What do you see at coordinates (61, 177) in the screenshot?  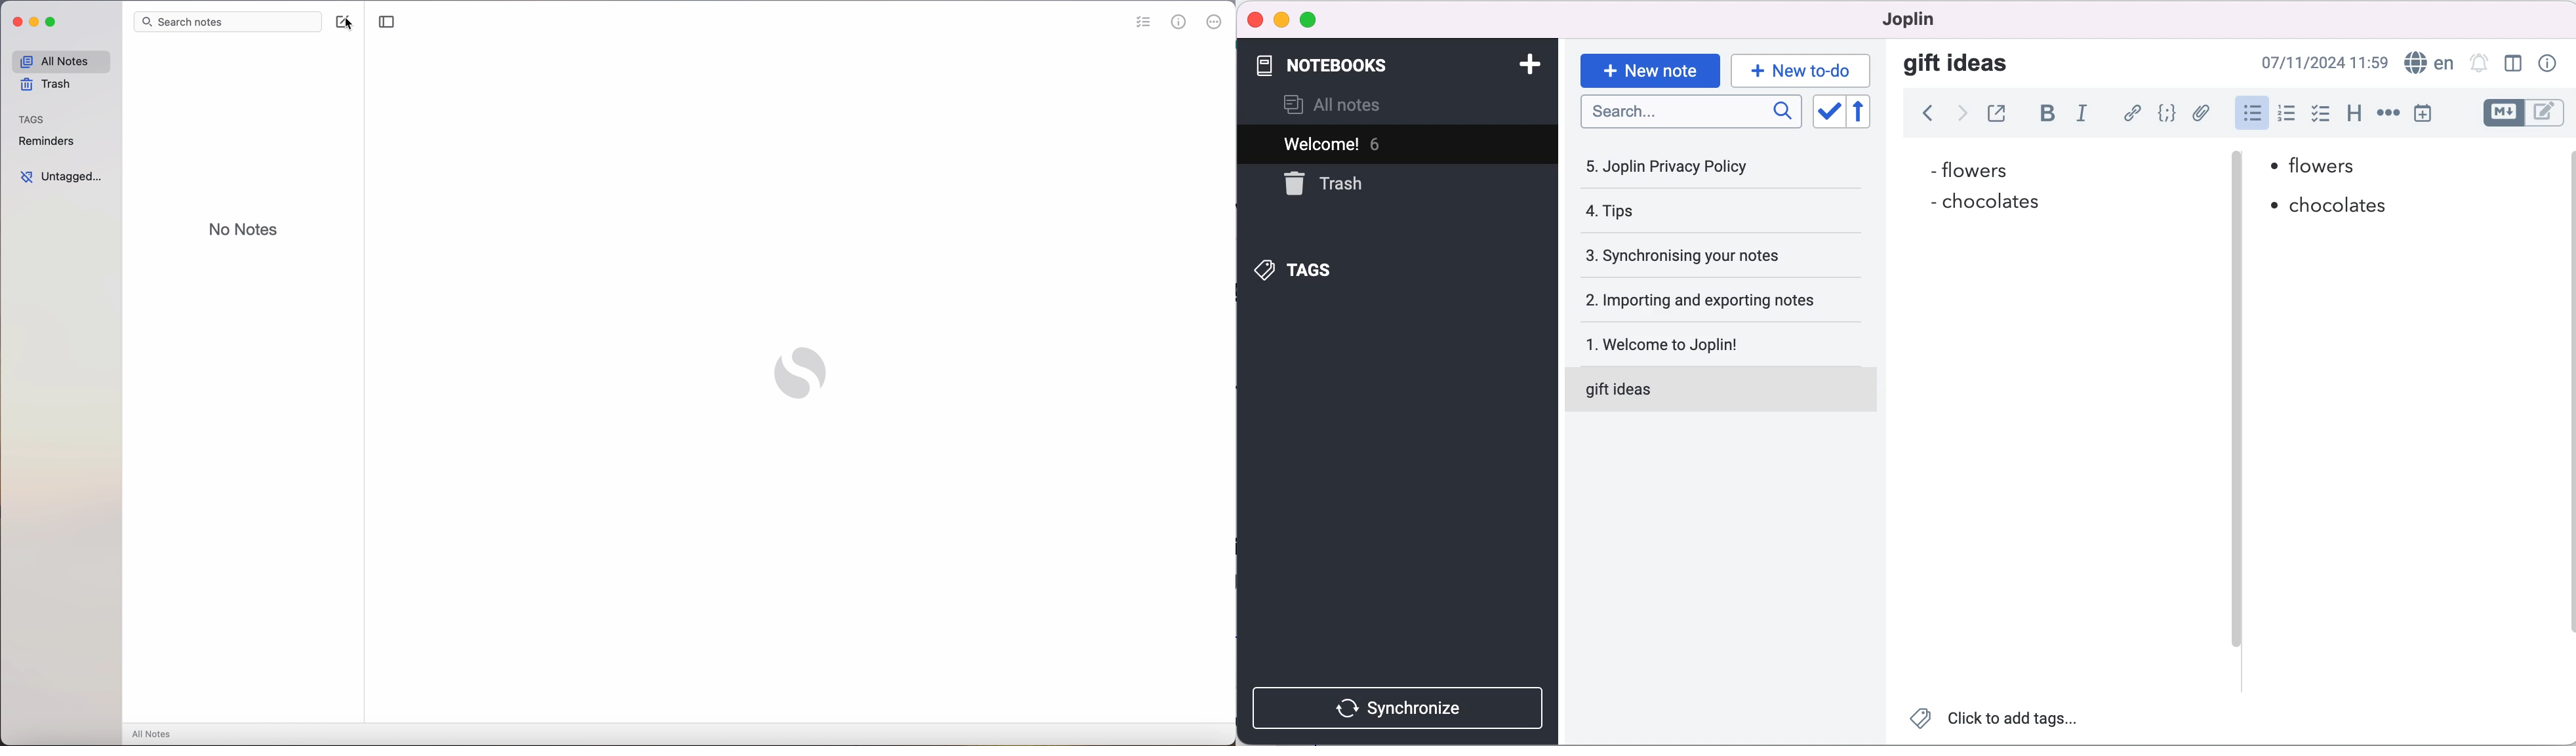 I see `untagged` at bounding box center [61, 177].